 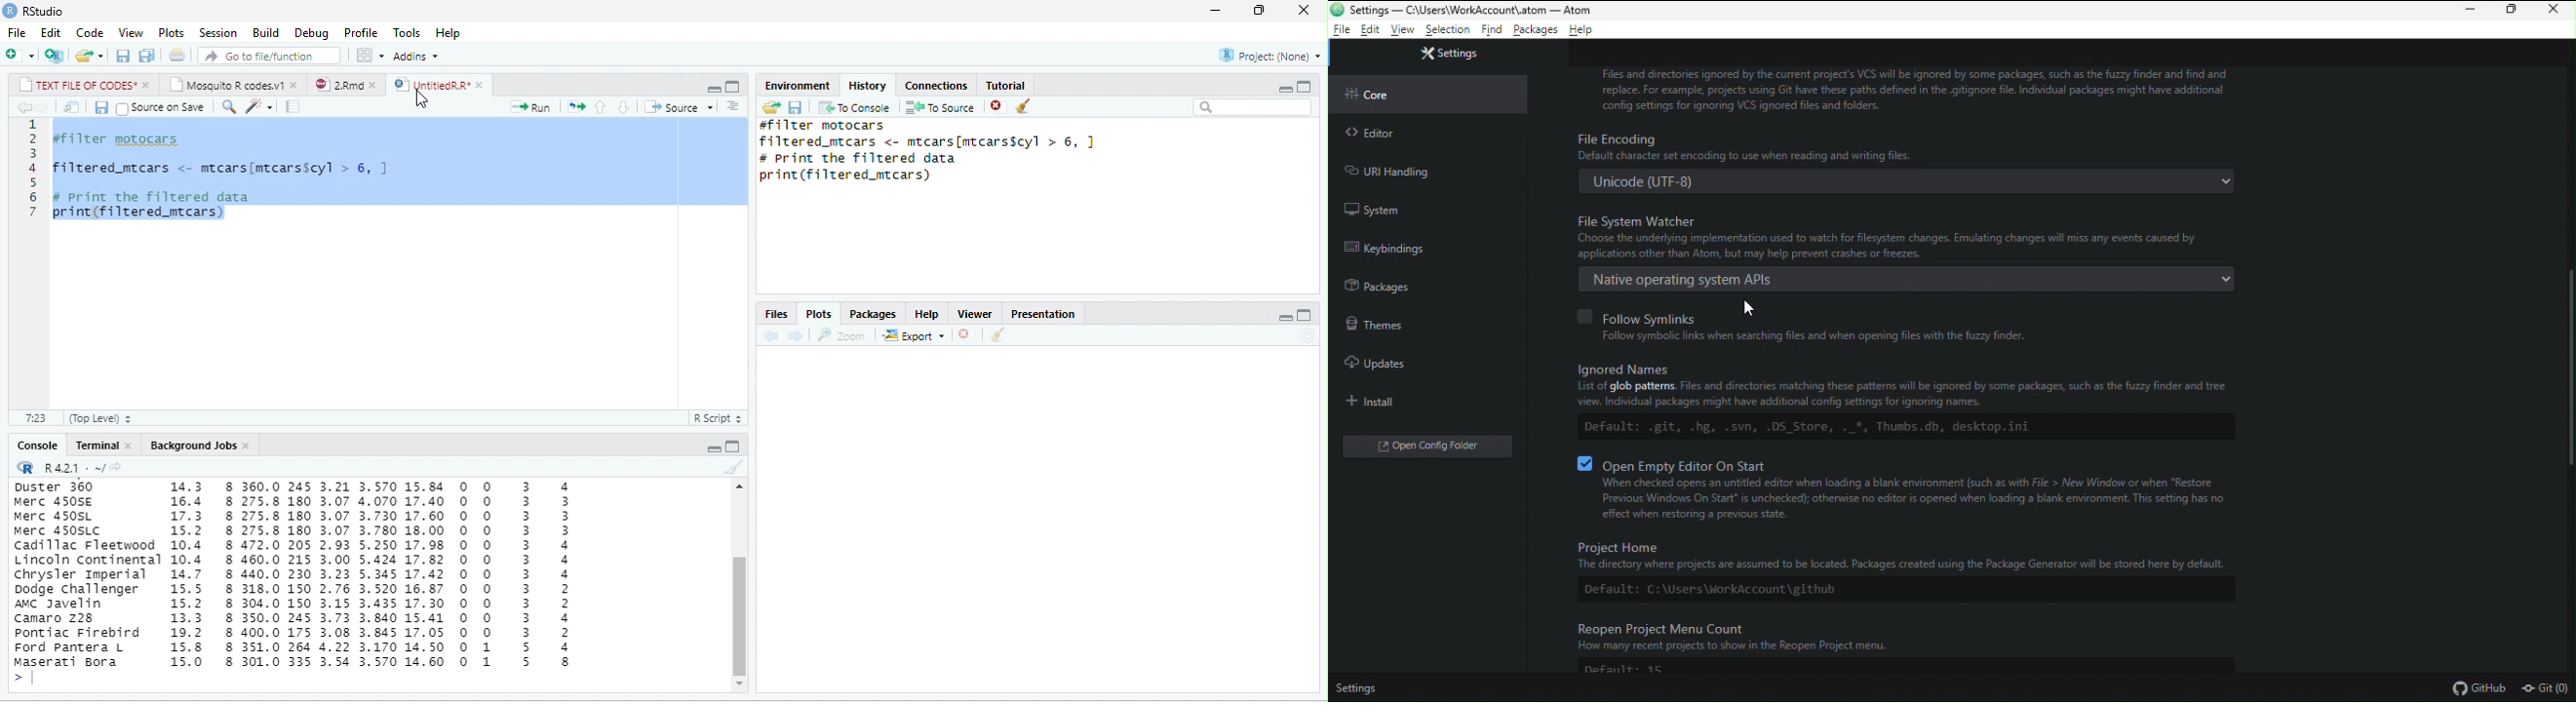 I want to click on 3
3
3
3
3
3
3
3
3
3
3
5
5, so click(x=527, y=574).